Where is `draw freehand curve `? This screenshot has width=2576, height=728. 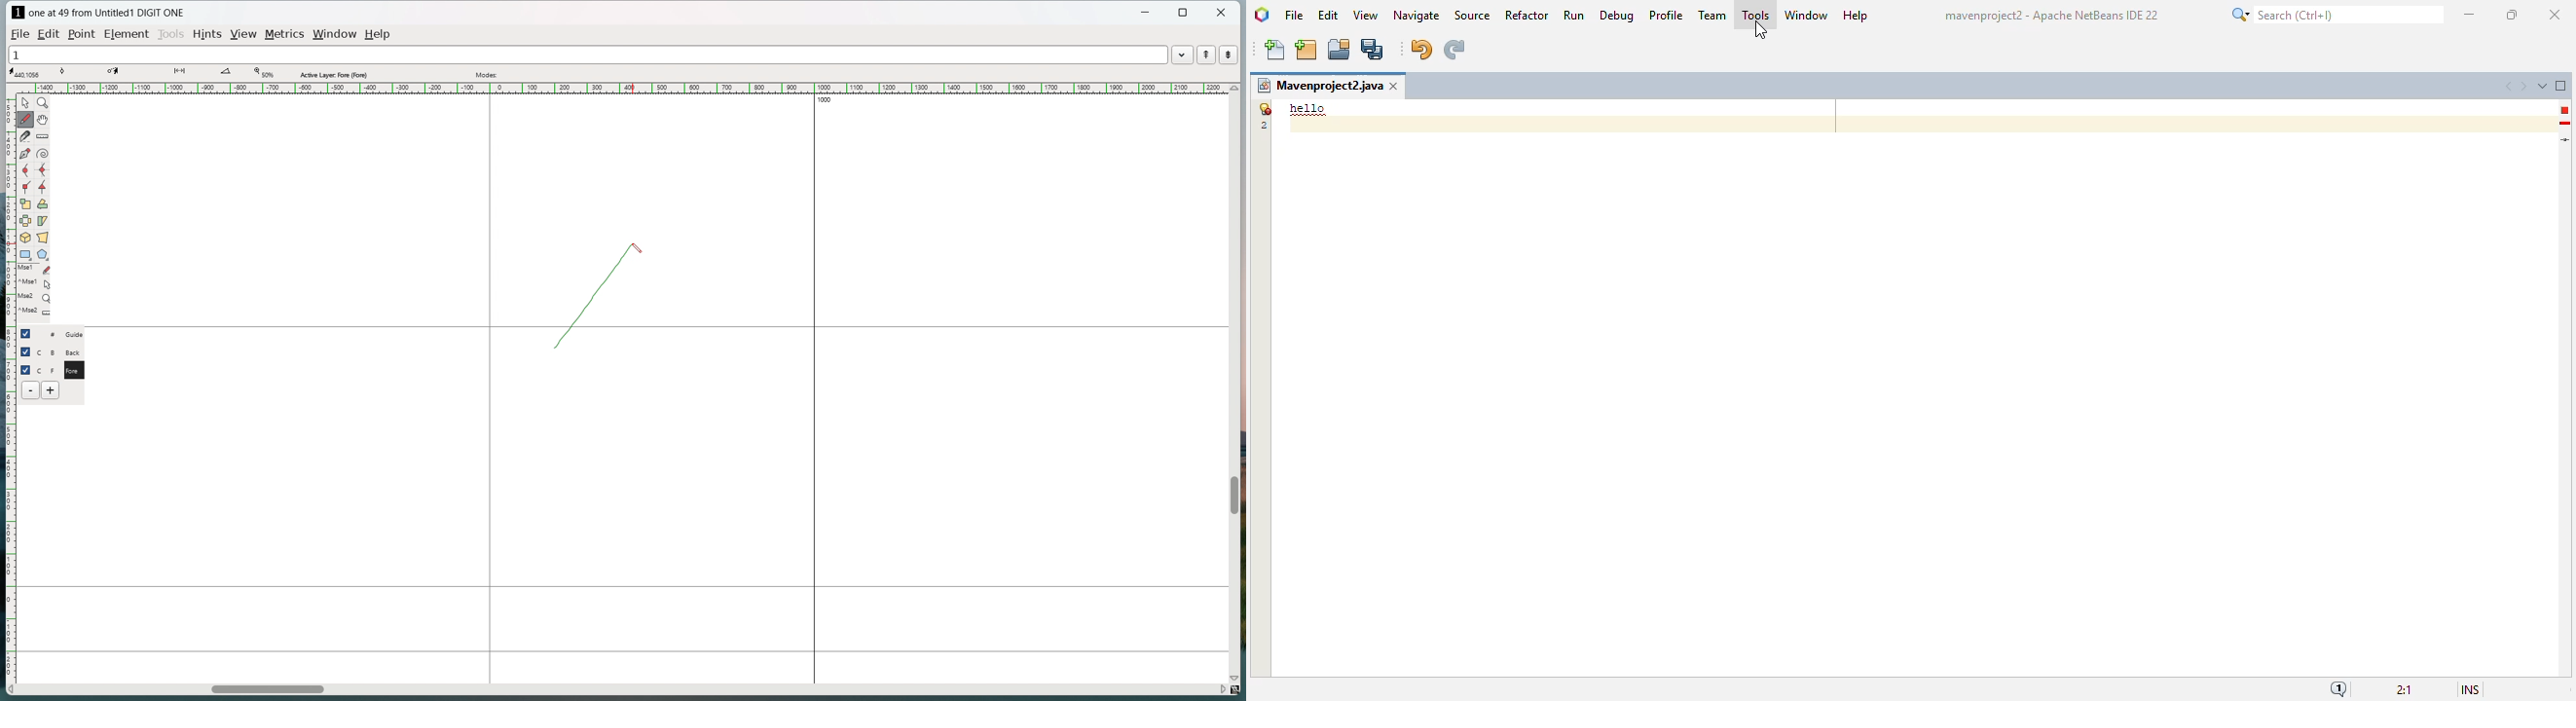 draw freehand curve  is located at coordinates (27, 119).